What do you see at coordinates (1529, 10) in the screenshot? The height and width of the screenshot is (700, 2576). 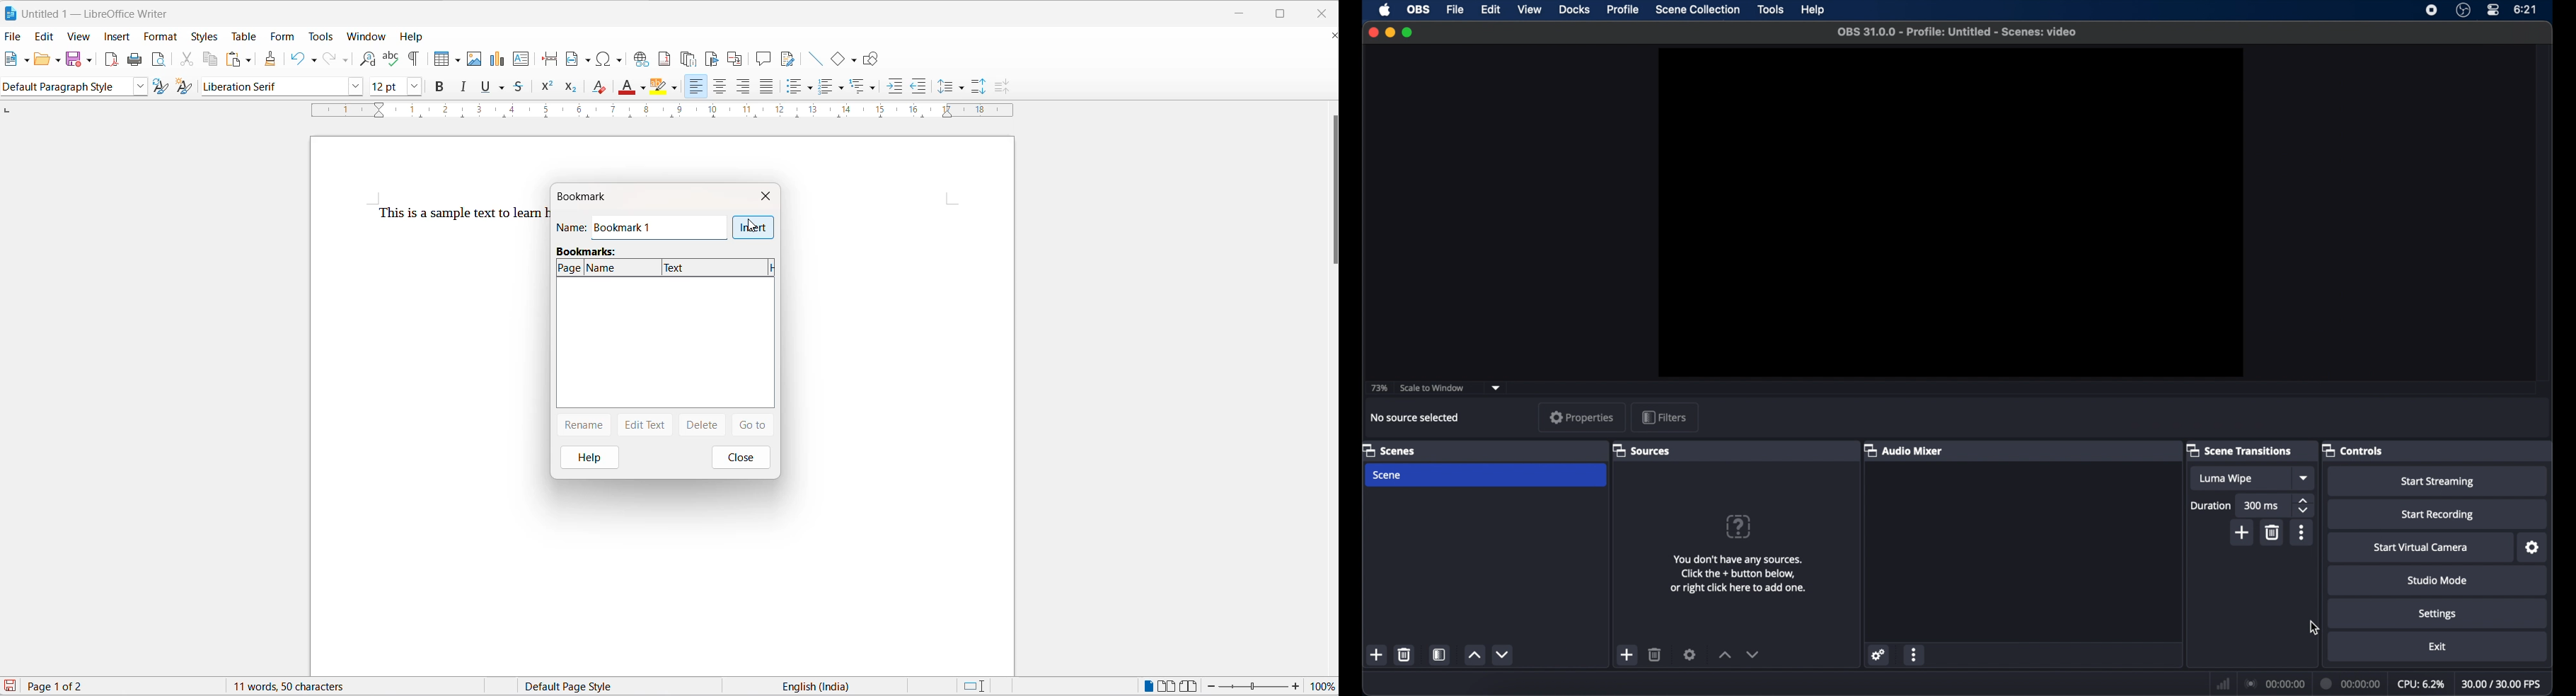 I see `view` at bounding box center [1529, 10].